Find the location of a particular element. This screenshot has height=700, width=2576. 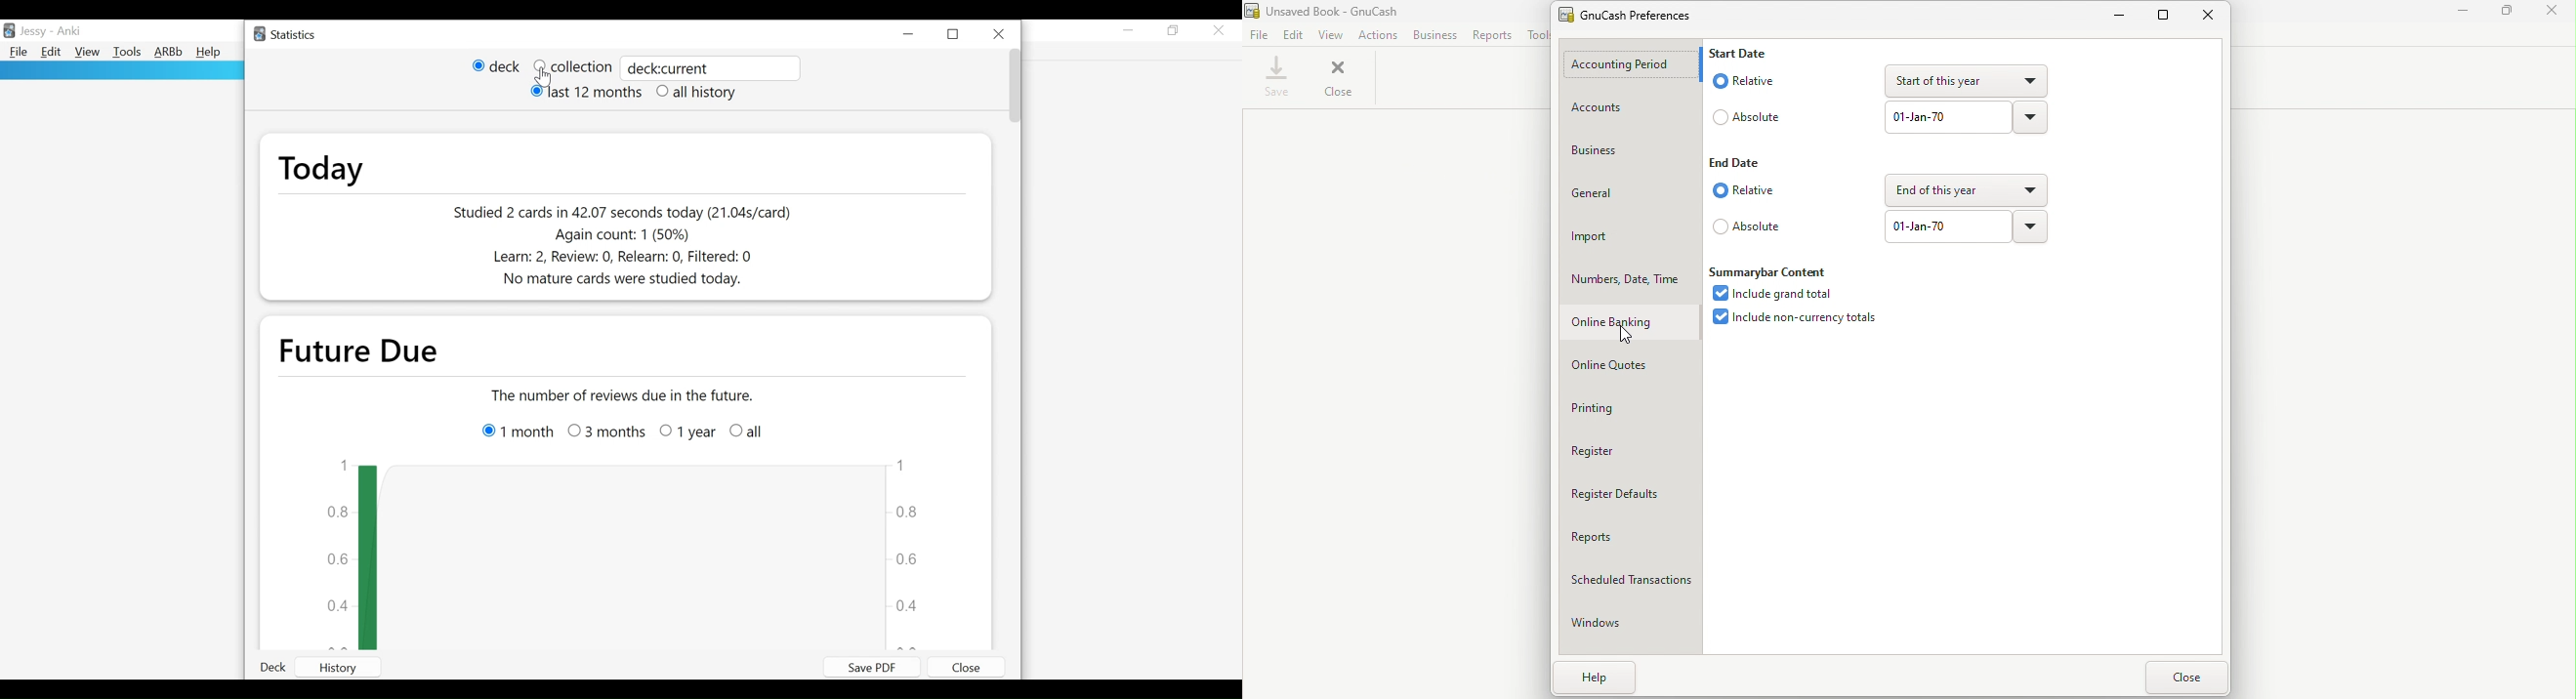

Tools is located at coordinates (127, 53).